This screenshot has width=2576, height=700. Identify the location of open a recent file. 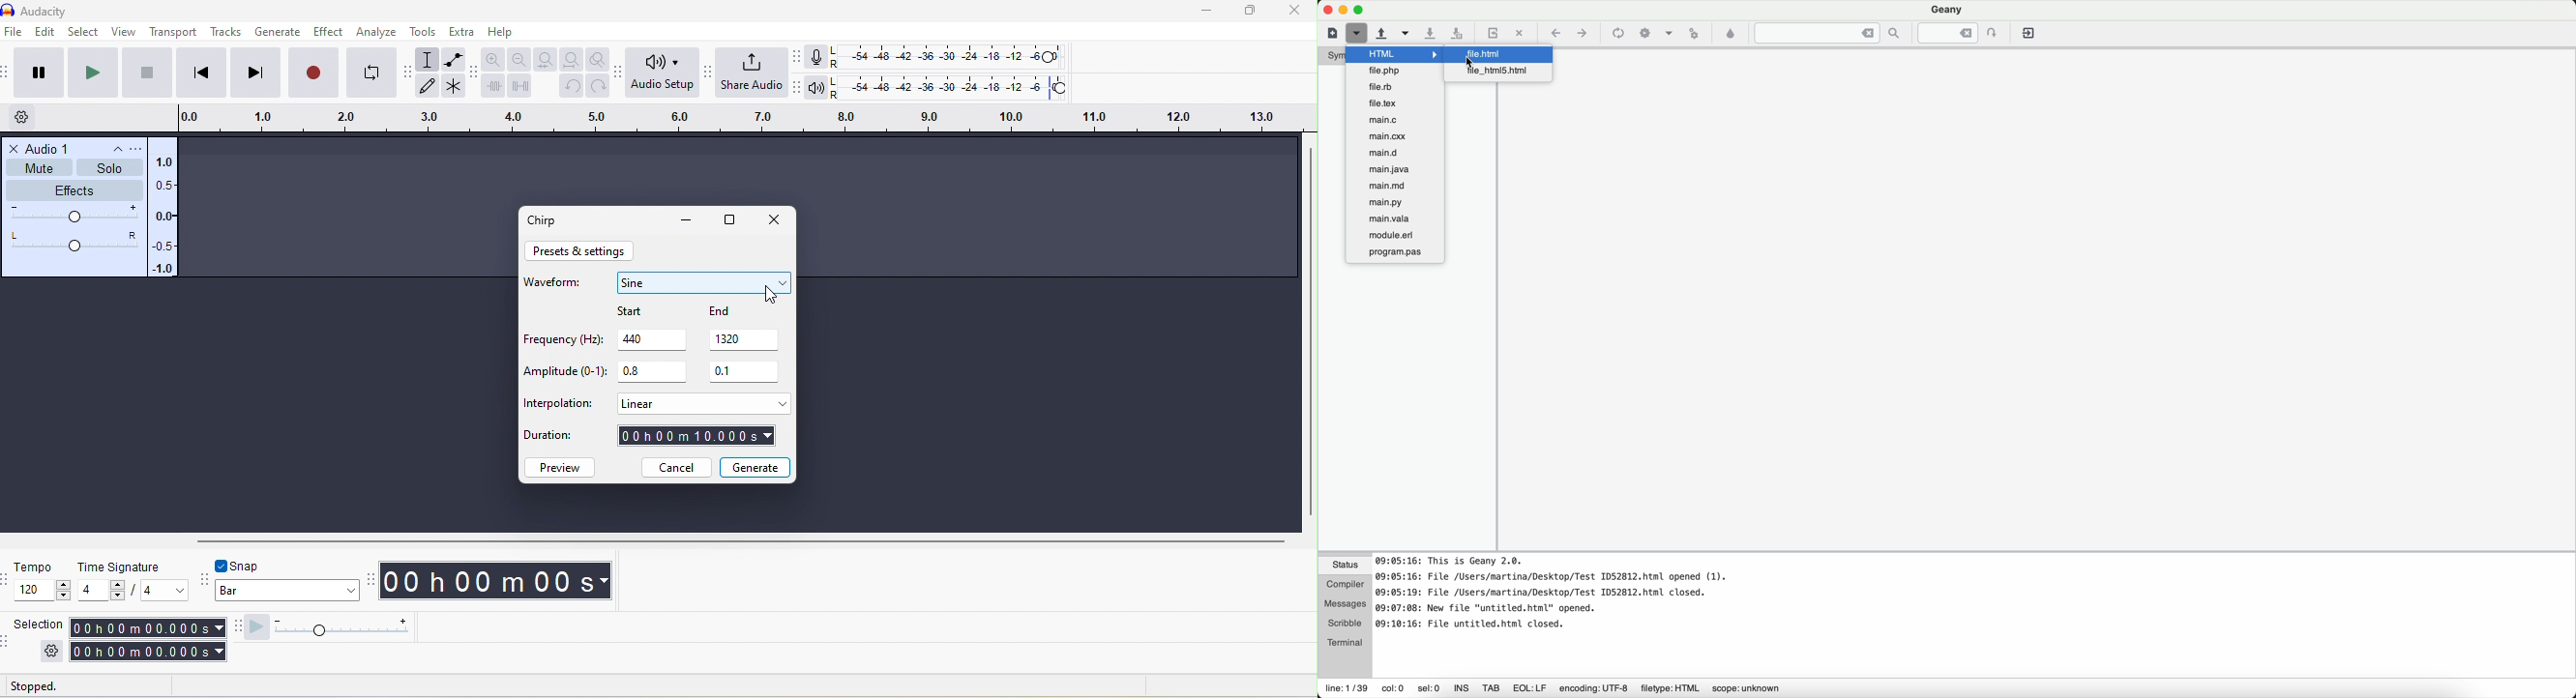
(1404, 34).